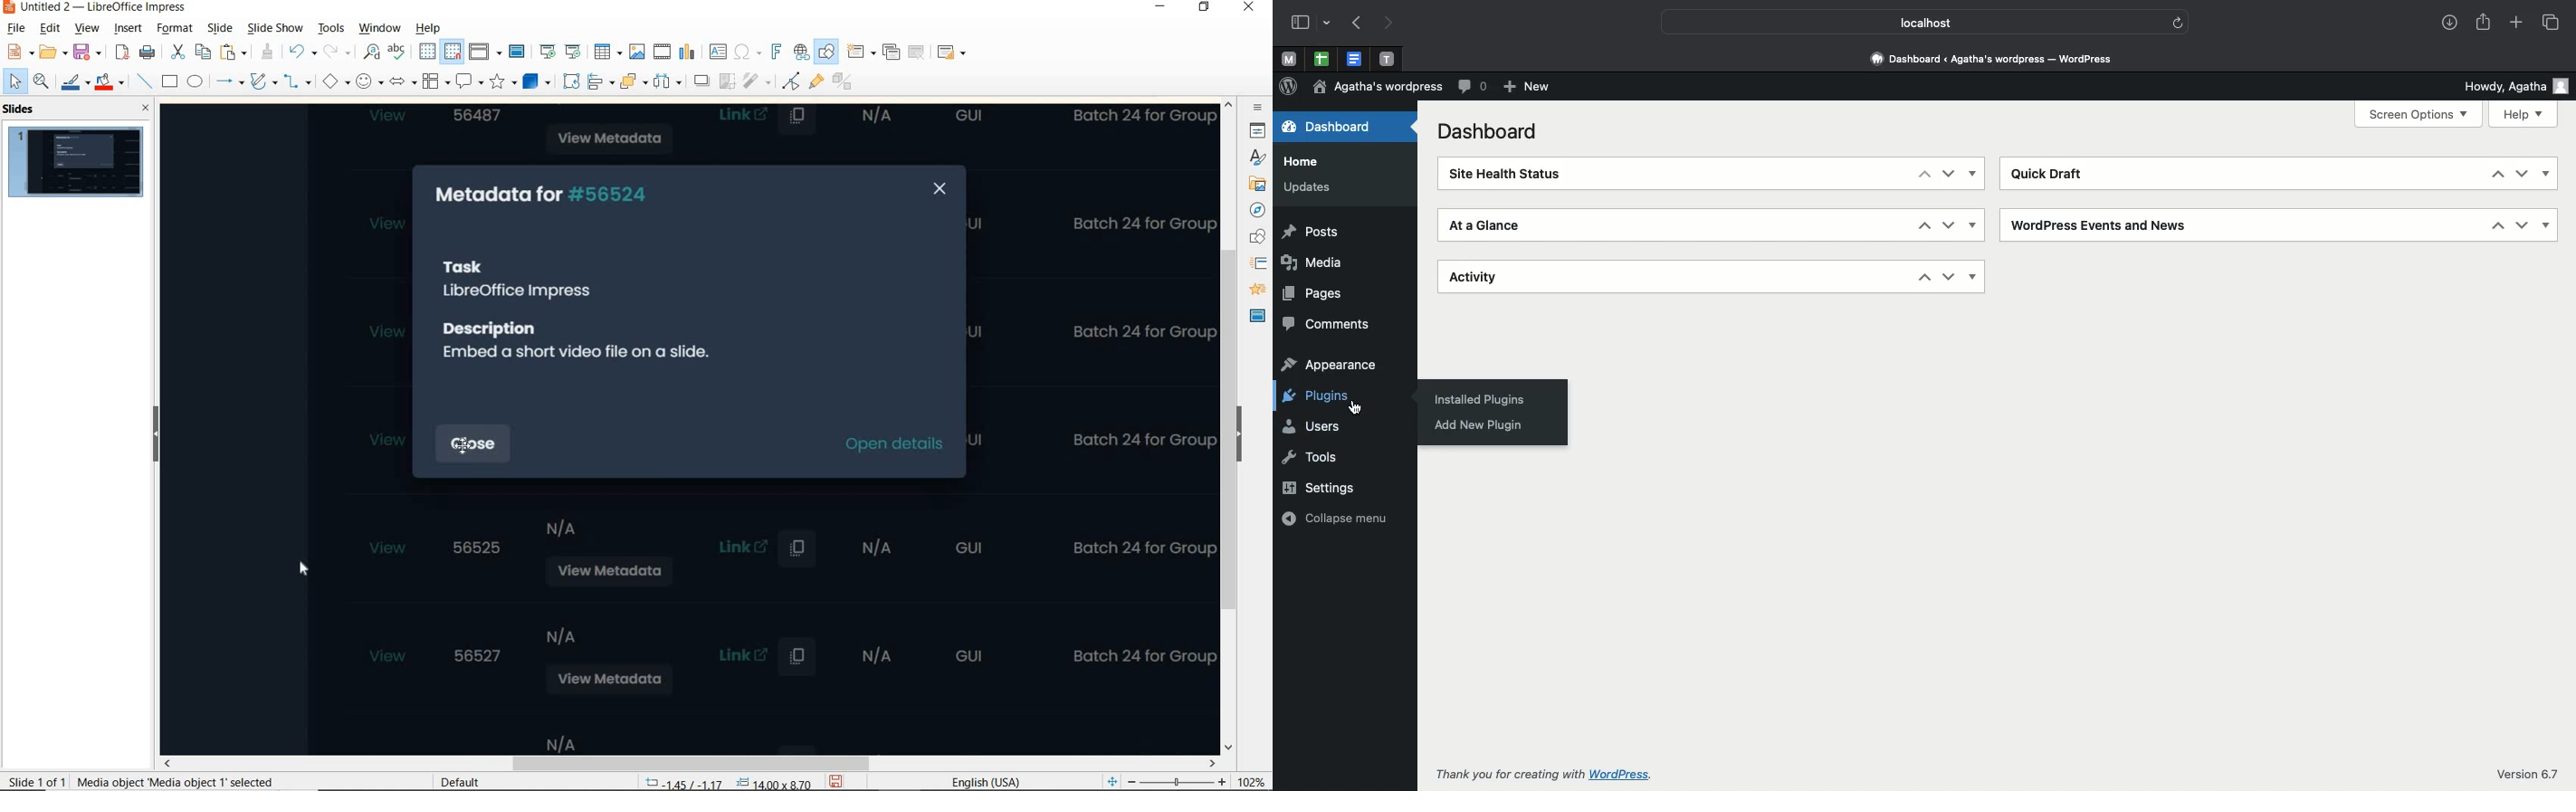 This screenshot has height=812, width=2576. Describe the element at coordinates (843, 83) in the screenshot. I see `TOGGLE EXTRUSION` at that location.